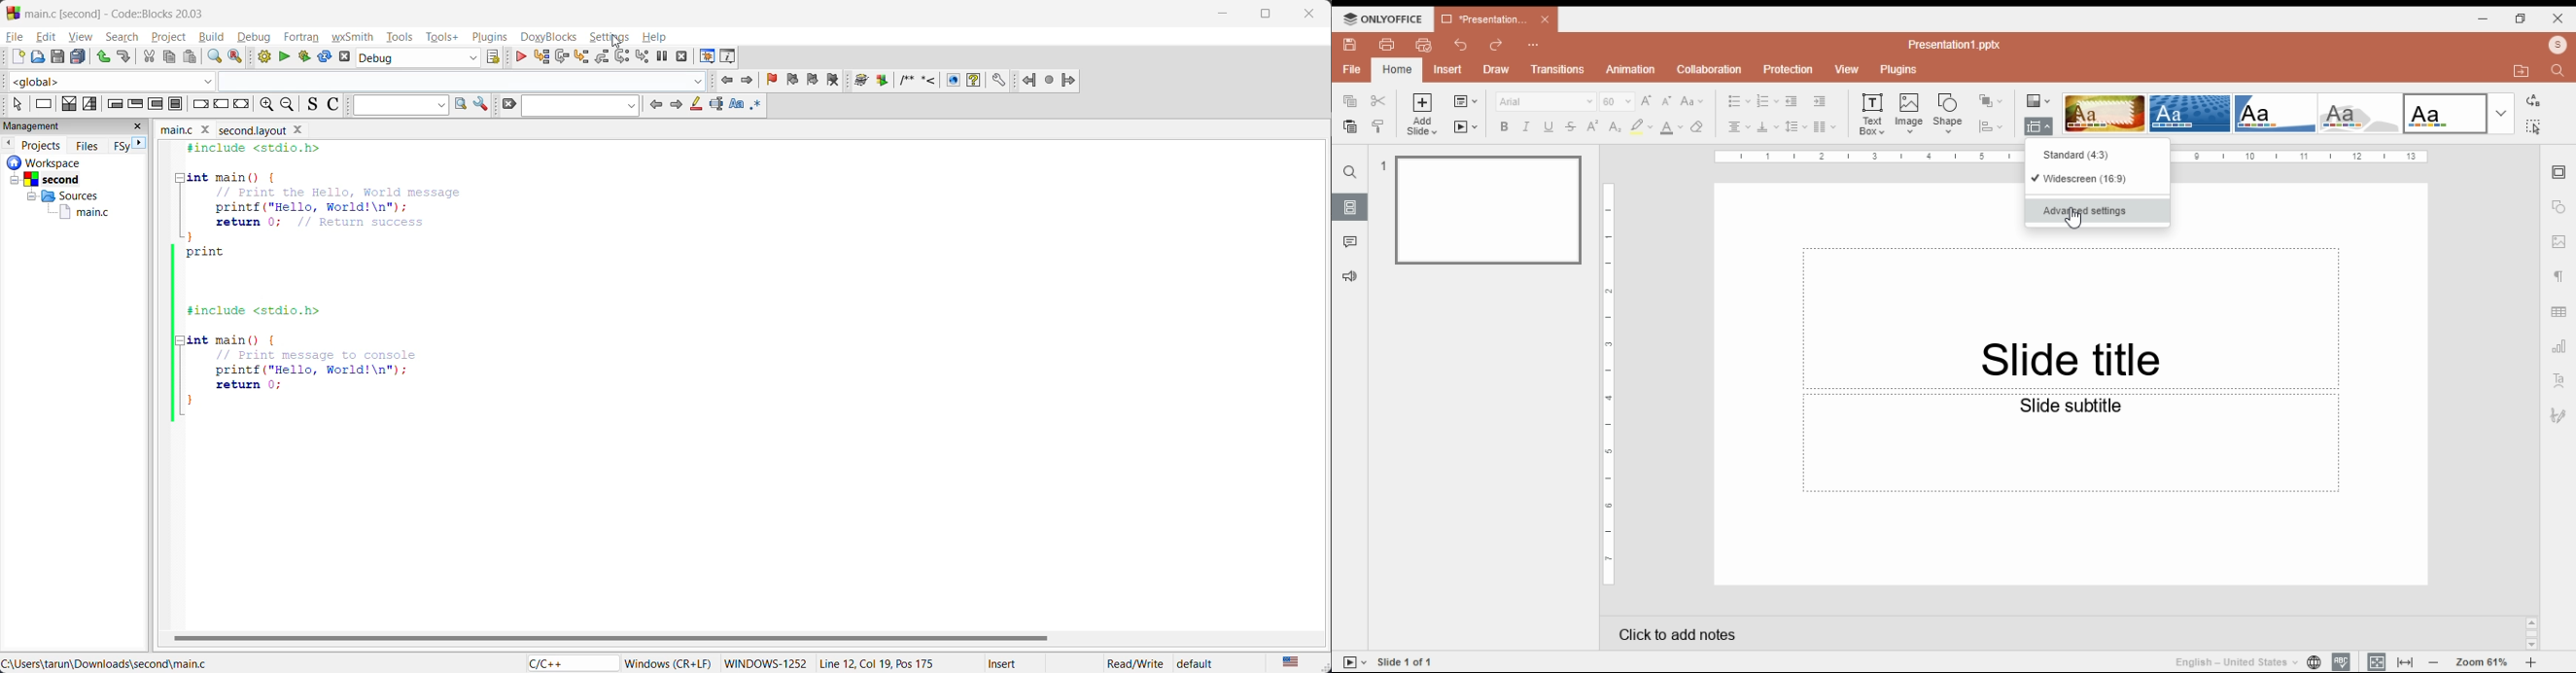 Image resolution: width=2576 pixels, height=700 pixels. Describe the element at coordinates (1481, 208) in the screenshot. I see `slide 1` at that location.